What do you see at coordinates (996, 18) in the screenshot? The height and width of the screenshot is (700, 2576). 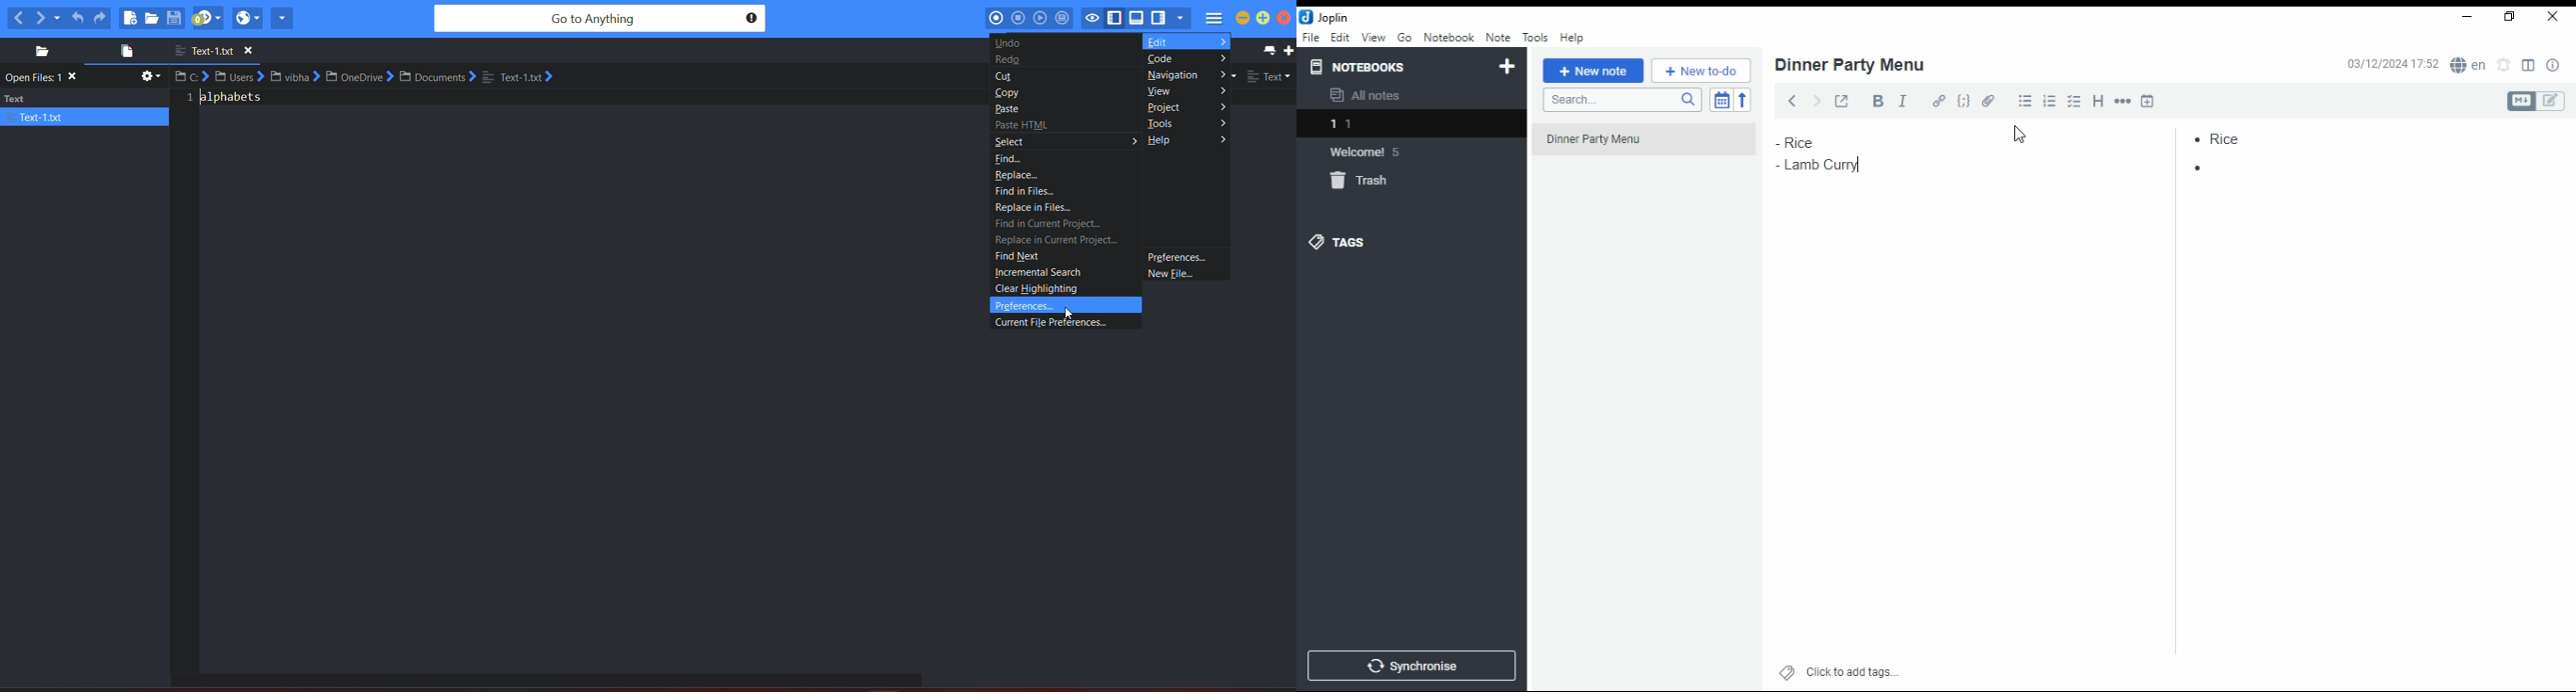 I see `record macro` at bounding box center [996, 18].